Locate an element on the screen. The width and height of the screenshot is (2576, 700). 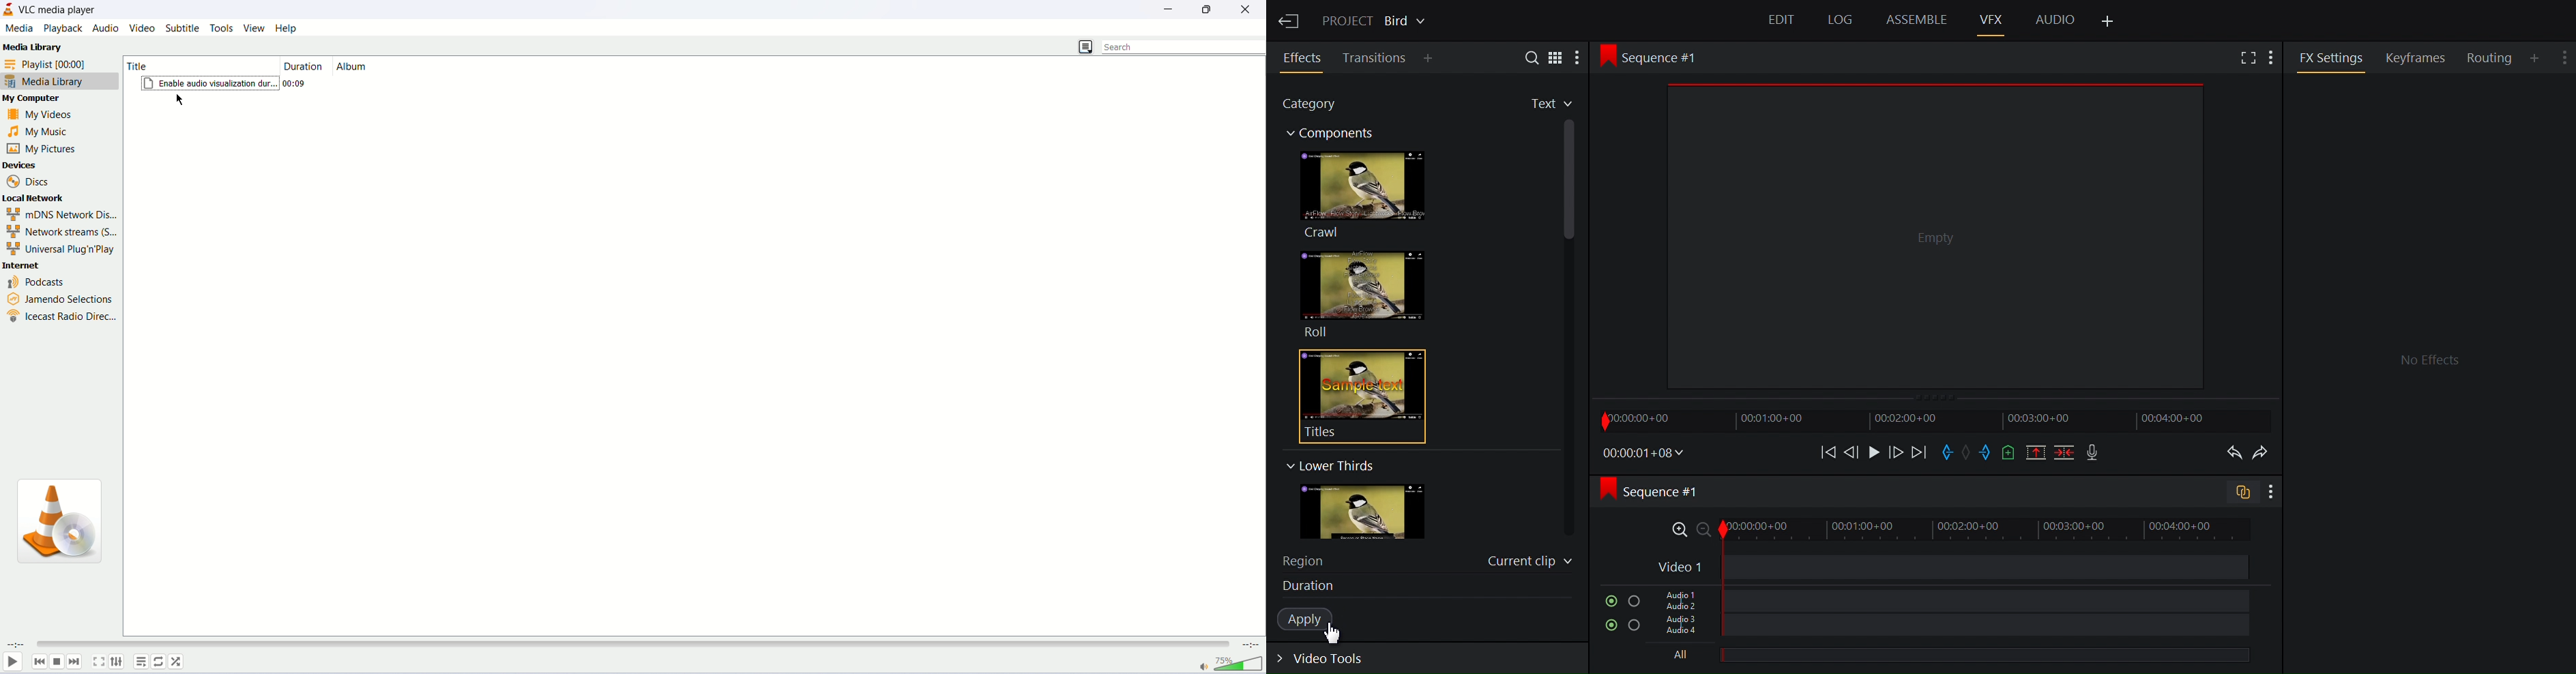
Delete/cut is located at coordinates (2066, 454).